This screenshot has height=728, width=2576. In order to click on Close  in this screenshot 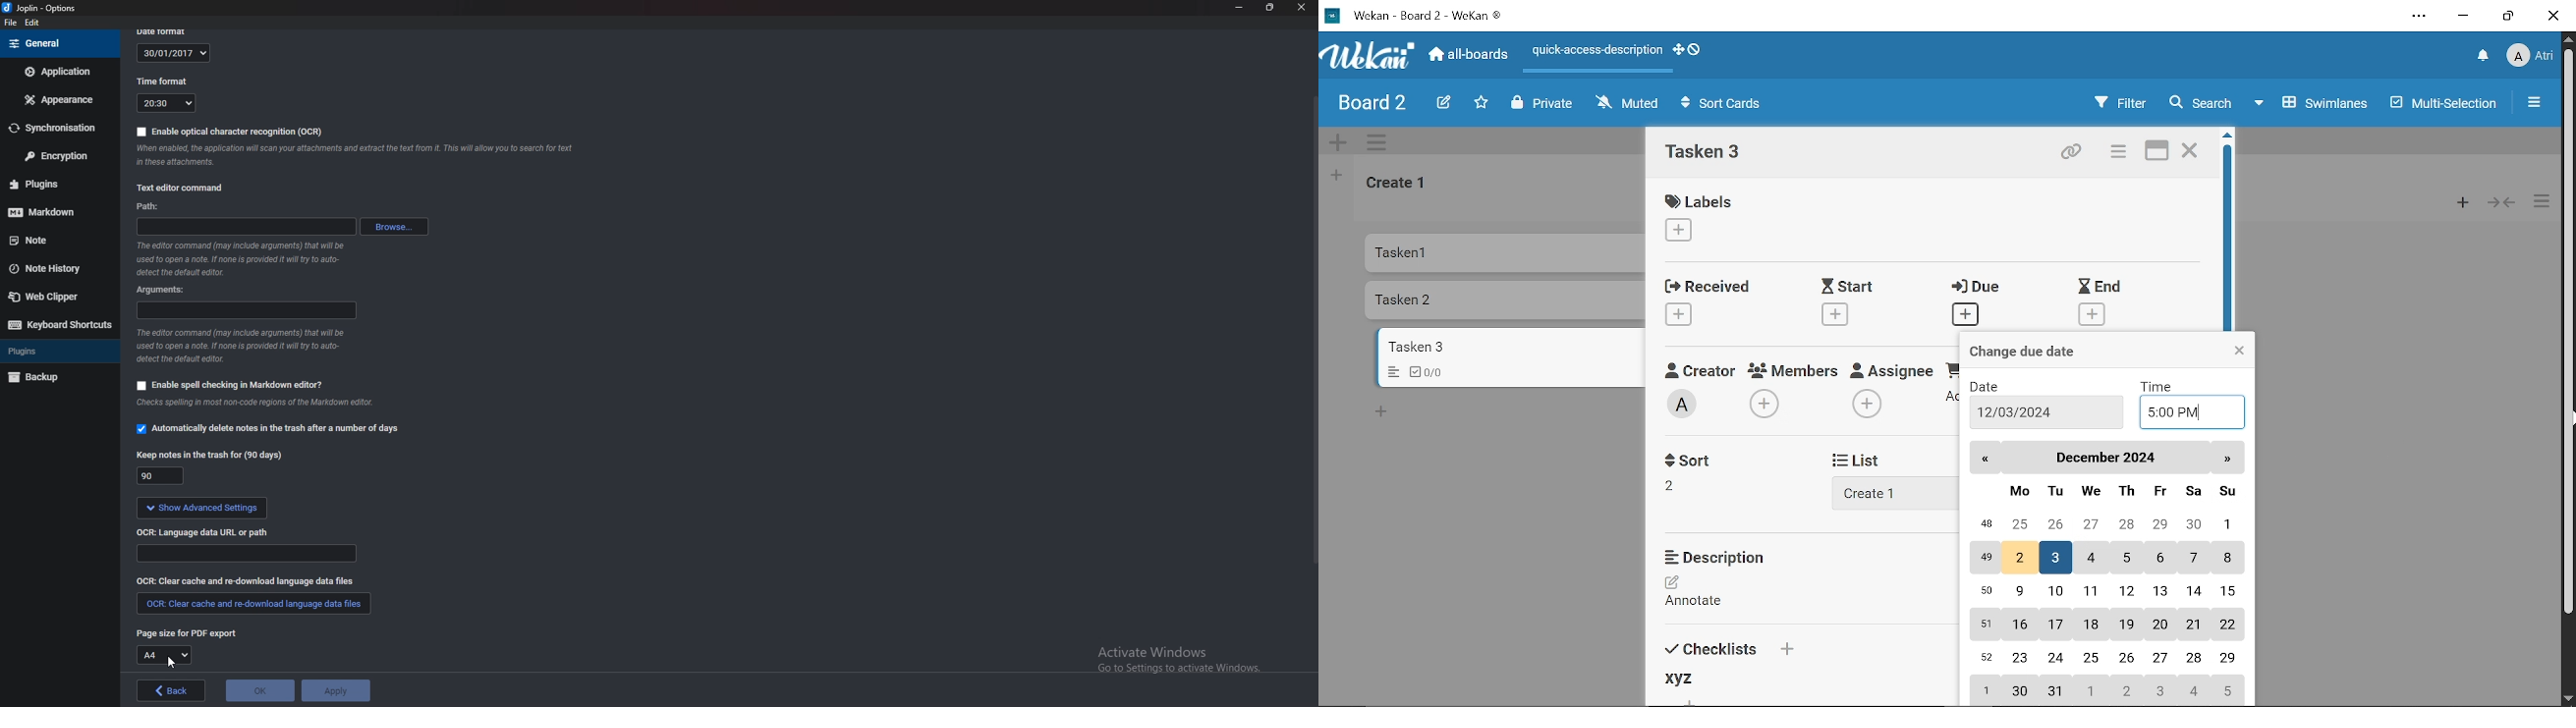, I will do `click(2190, 152)`.